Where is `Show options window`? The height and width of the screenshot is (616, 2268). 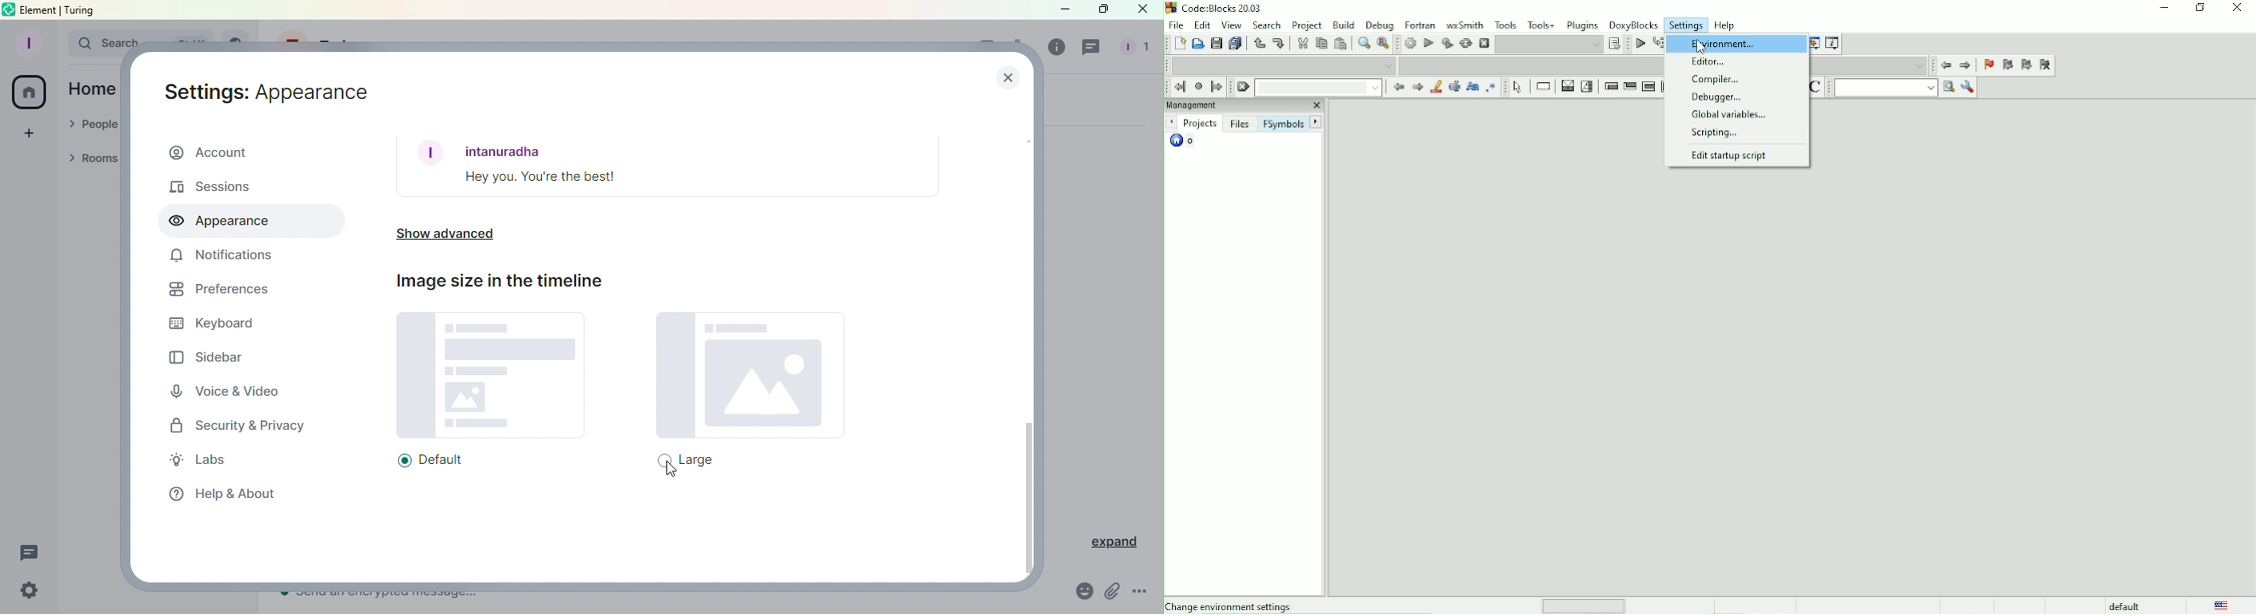
Show options window is located at coordinates (1968, 88).